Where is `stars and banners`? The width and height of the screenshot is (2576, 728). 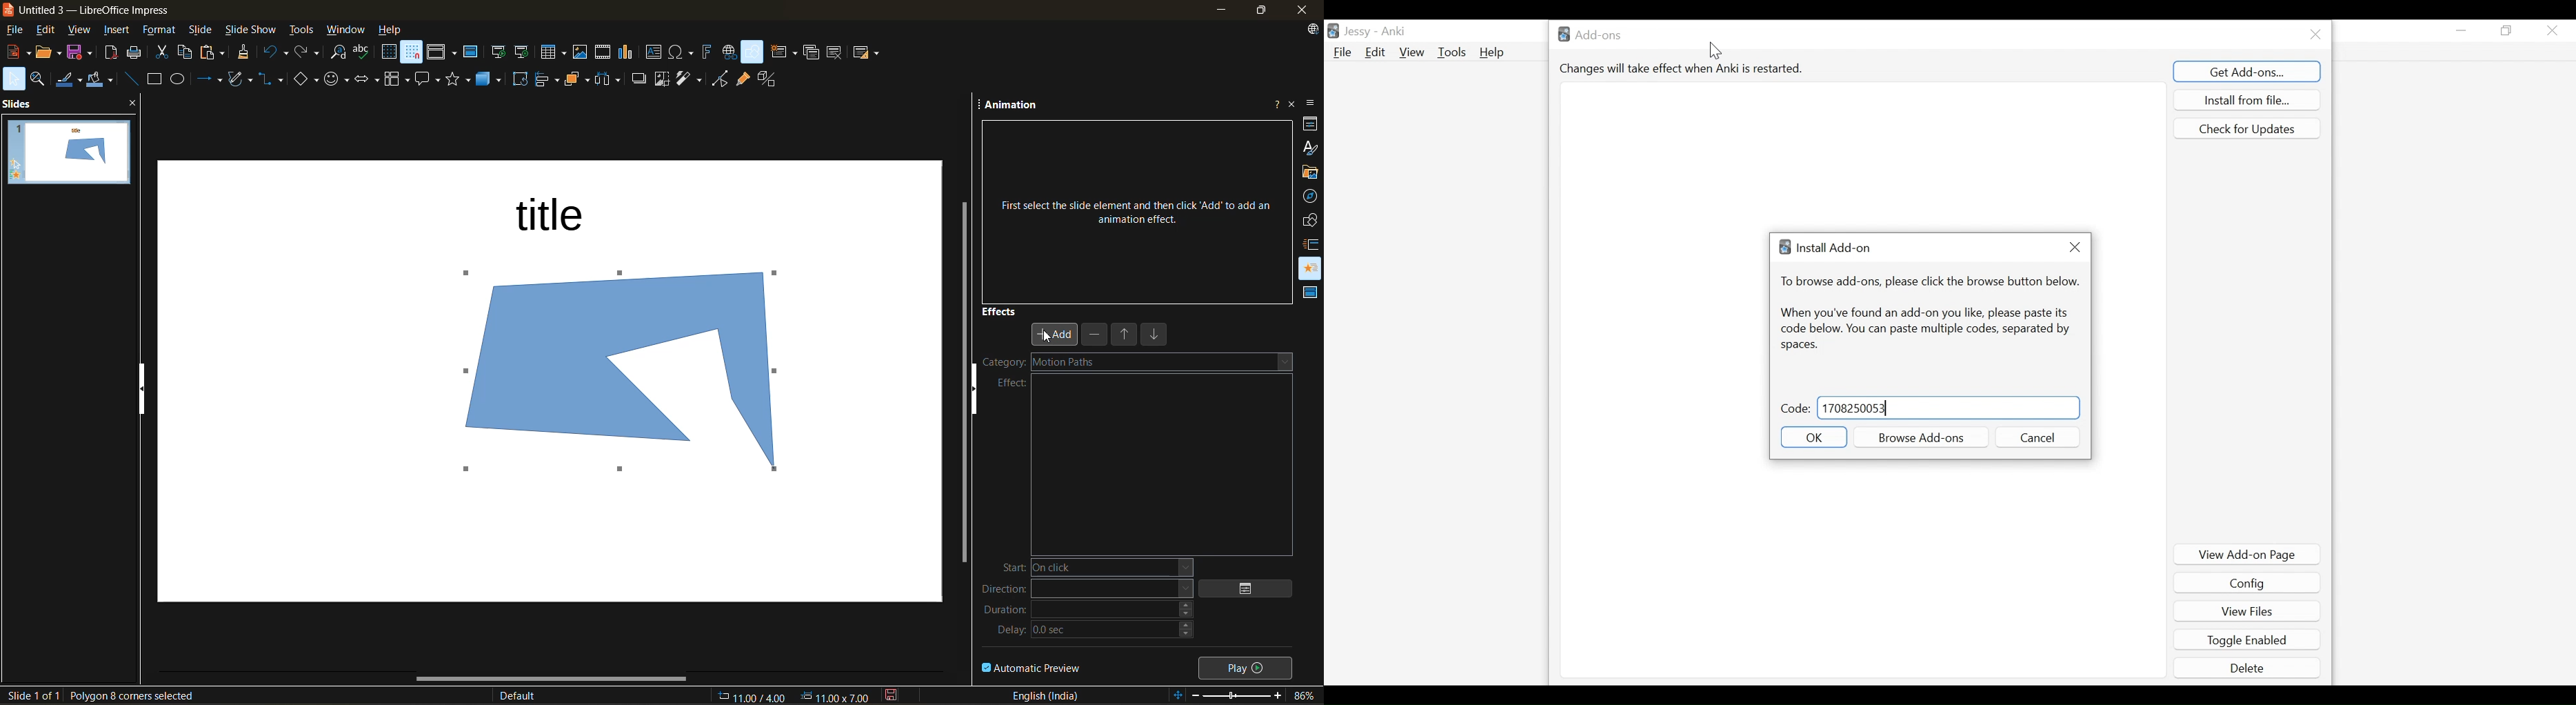 stars and banners is located at coordinates (459, 79).